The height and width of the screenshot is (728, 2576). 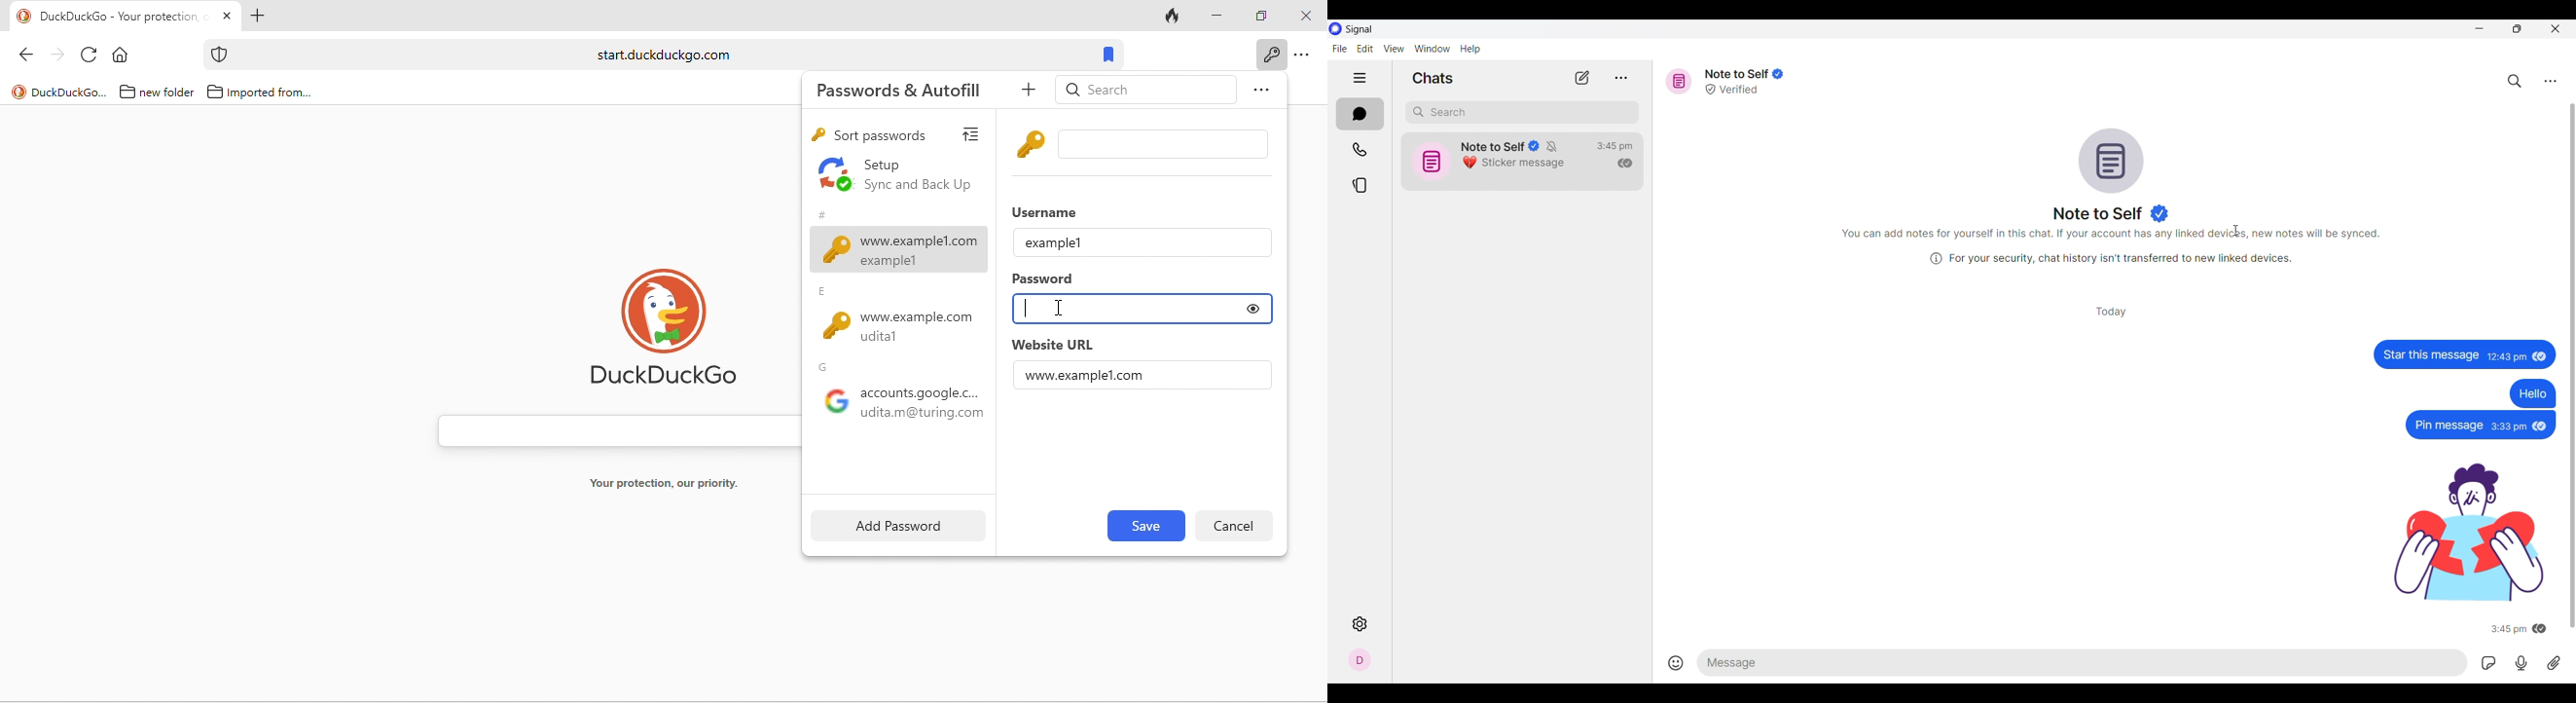 I want to click on Section title, so click(x=1433, y=77).